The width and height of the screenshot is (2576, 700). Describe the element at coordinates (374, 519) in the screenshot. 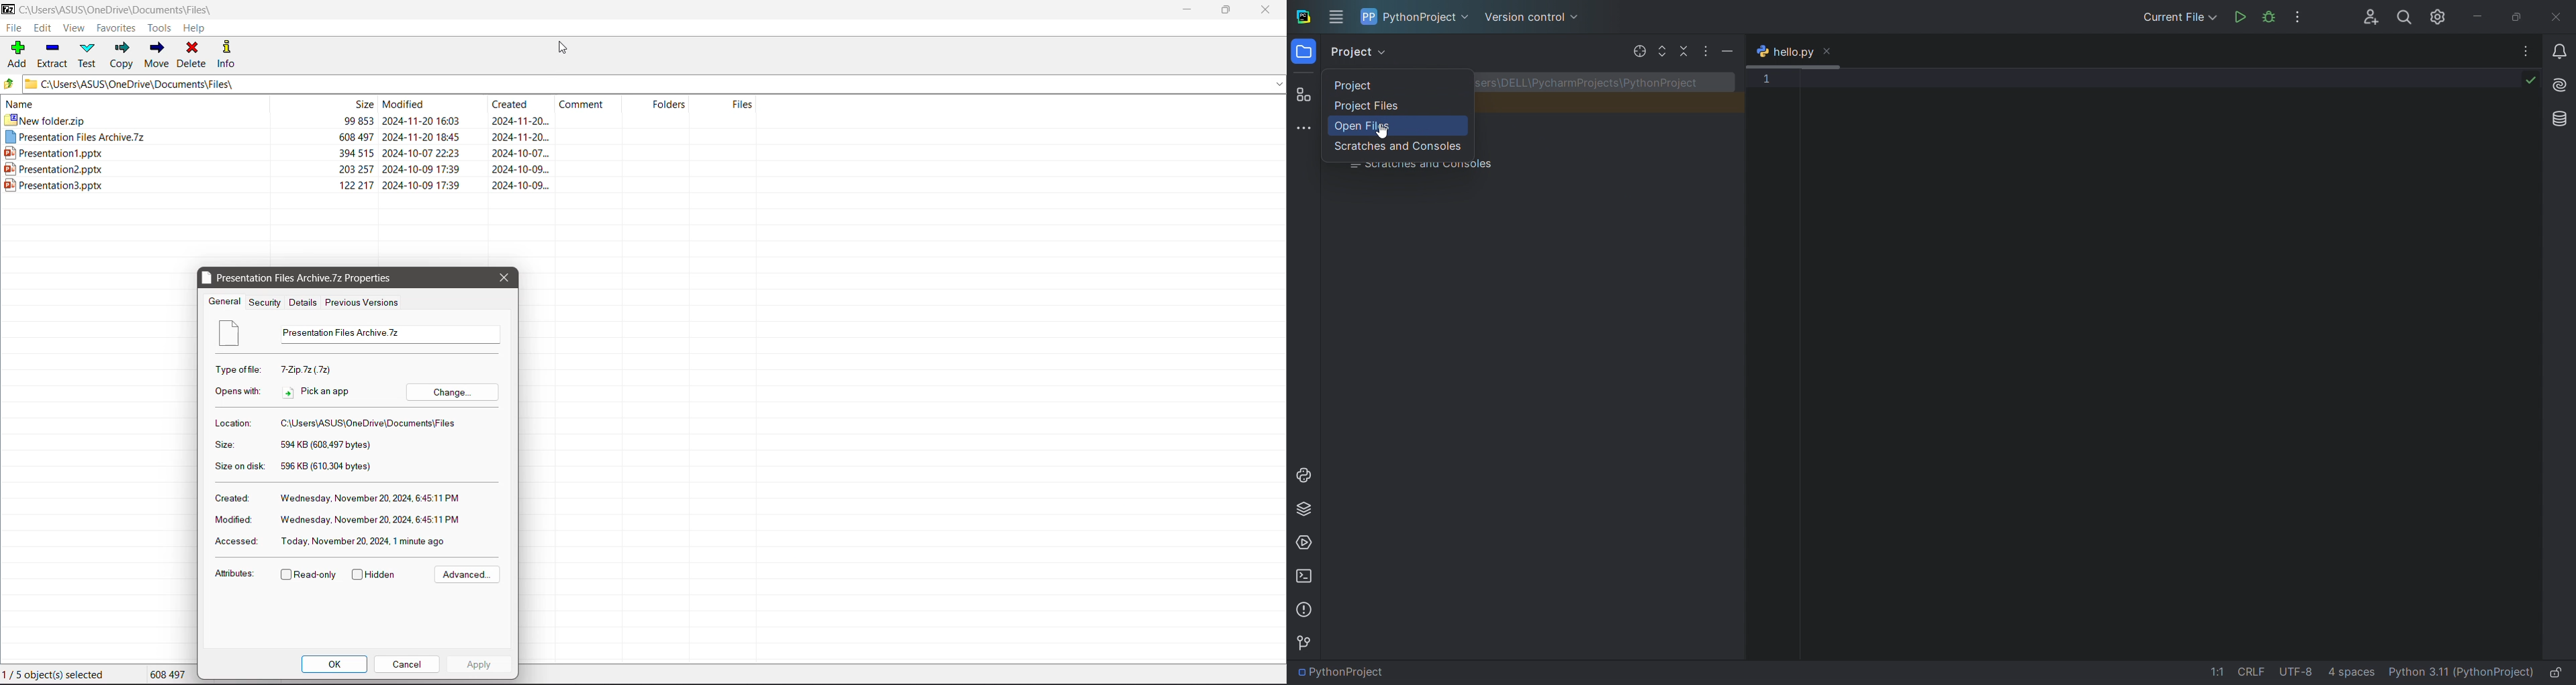

I see `File modified Day, Date, Year and Time` at that location.